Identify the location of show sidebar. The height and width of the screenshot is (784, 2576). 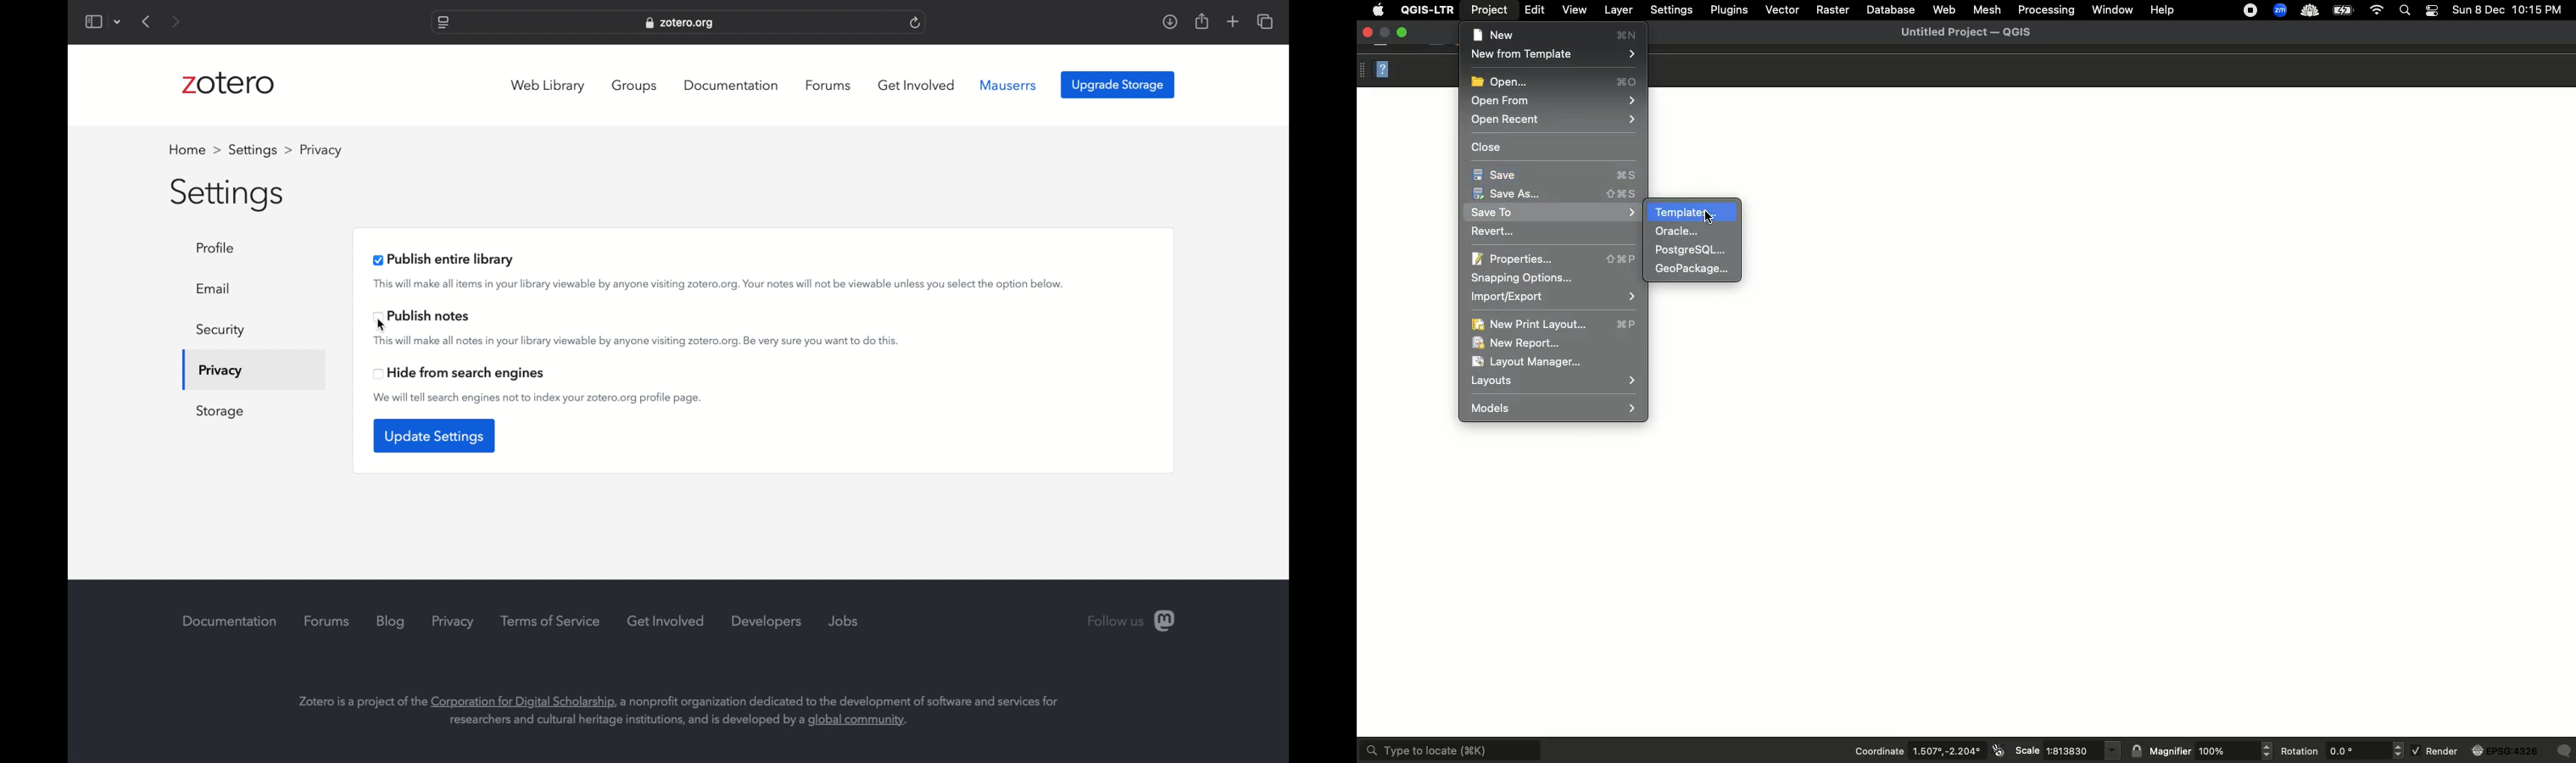
(94, 21).